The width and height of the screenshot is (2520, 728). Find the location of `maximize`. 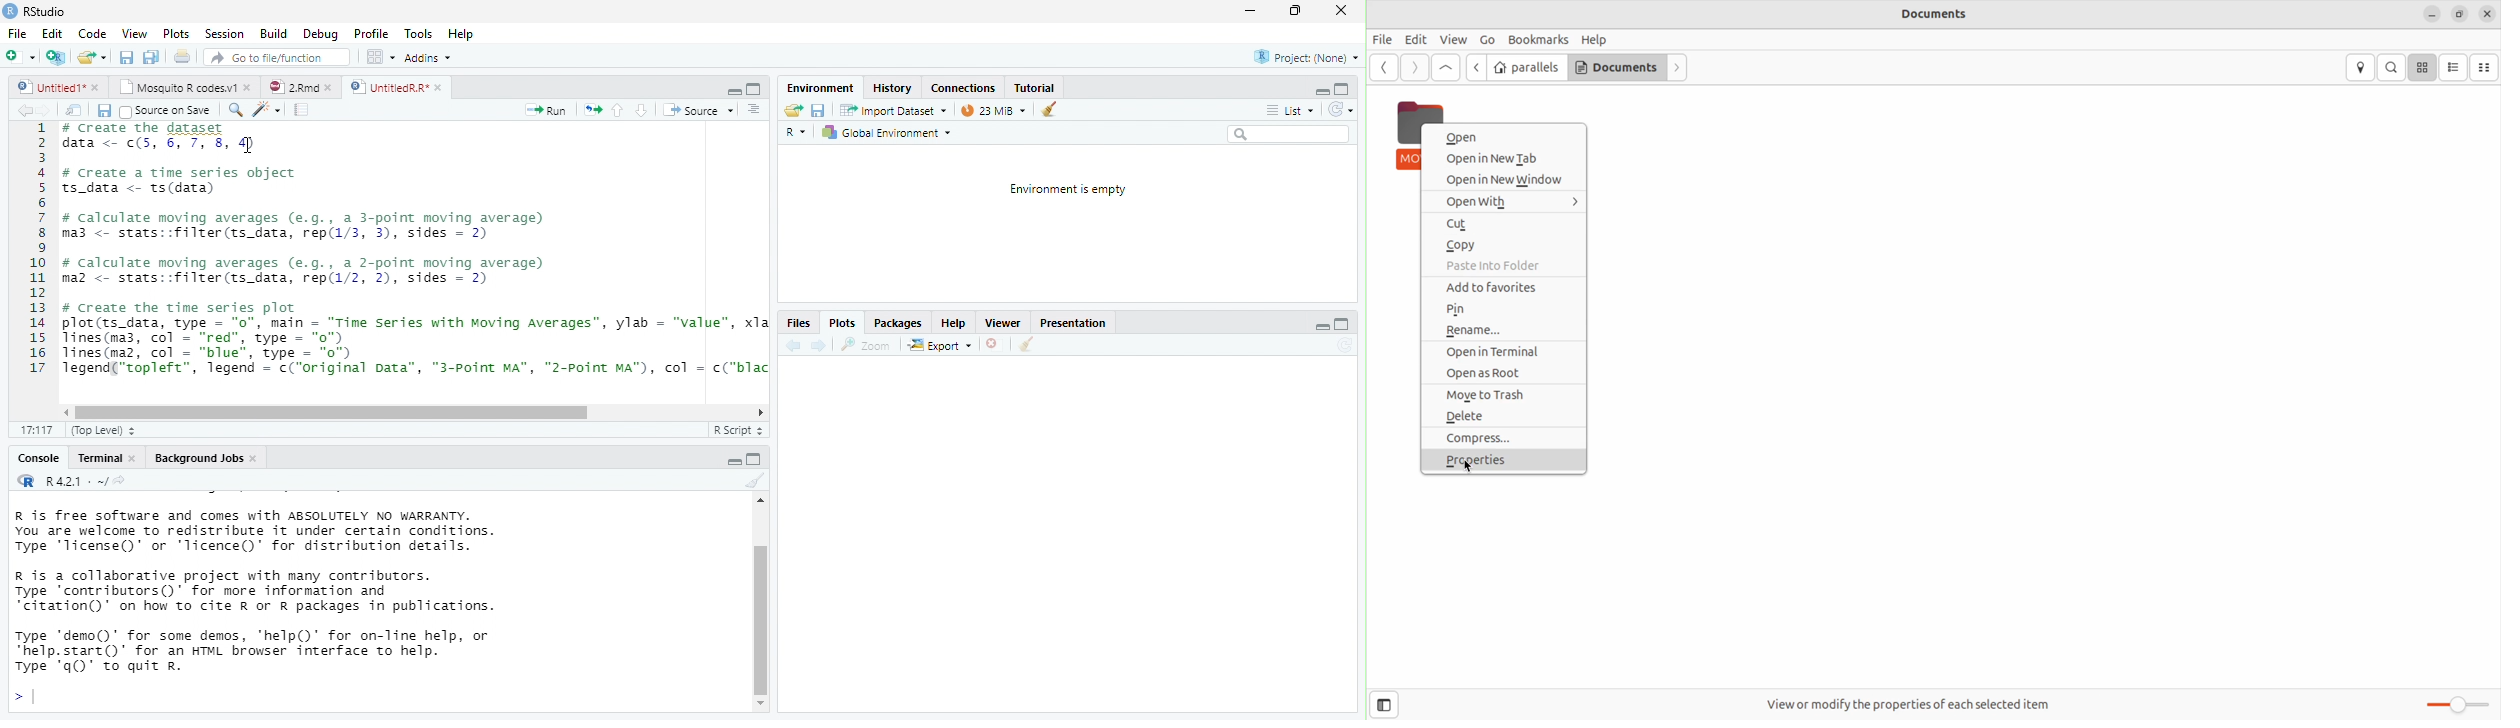

maximize is located at coordinates (754, 89).